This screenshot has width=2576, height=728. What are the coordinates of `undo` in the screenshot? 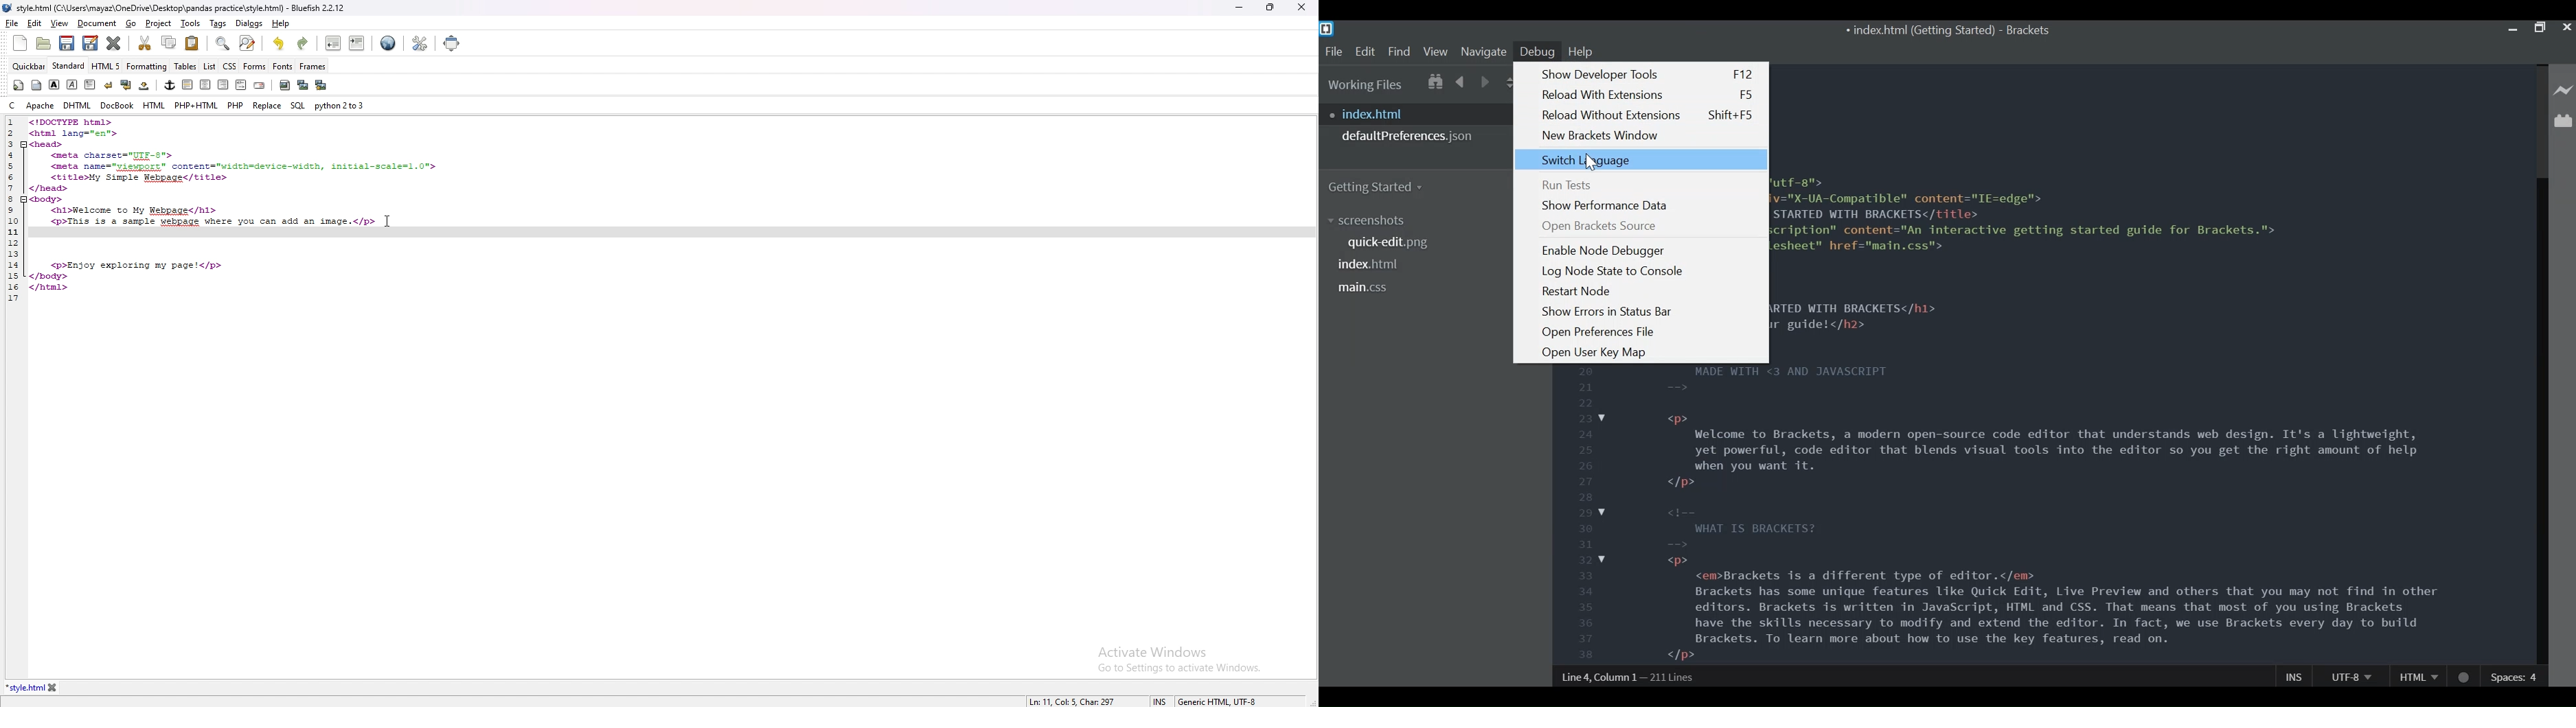 It's located at (279, 44).